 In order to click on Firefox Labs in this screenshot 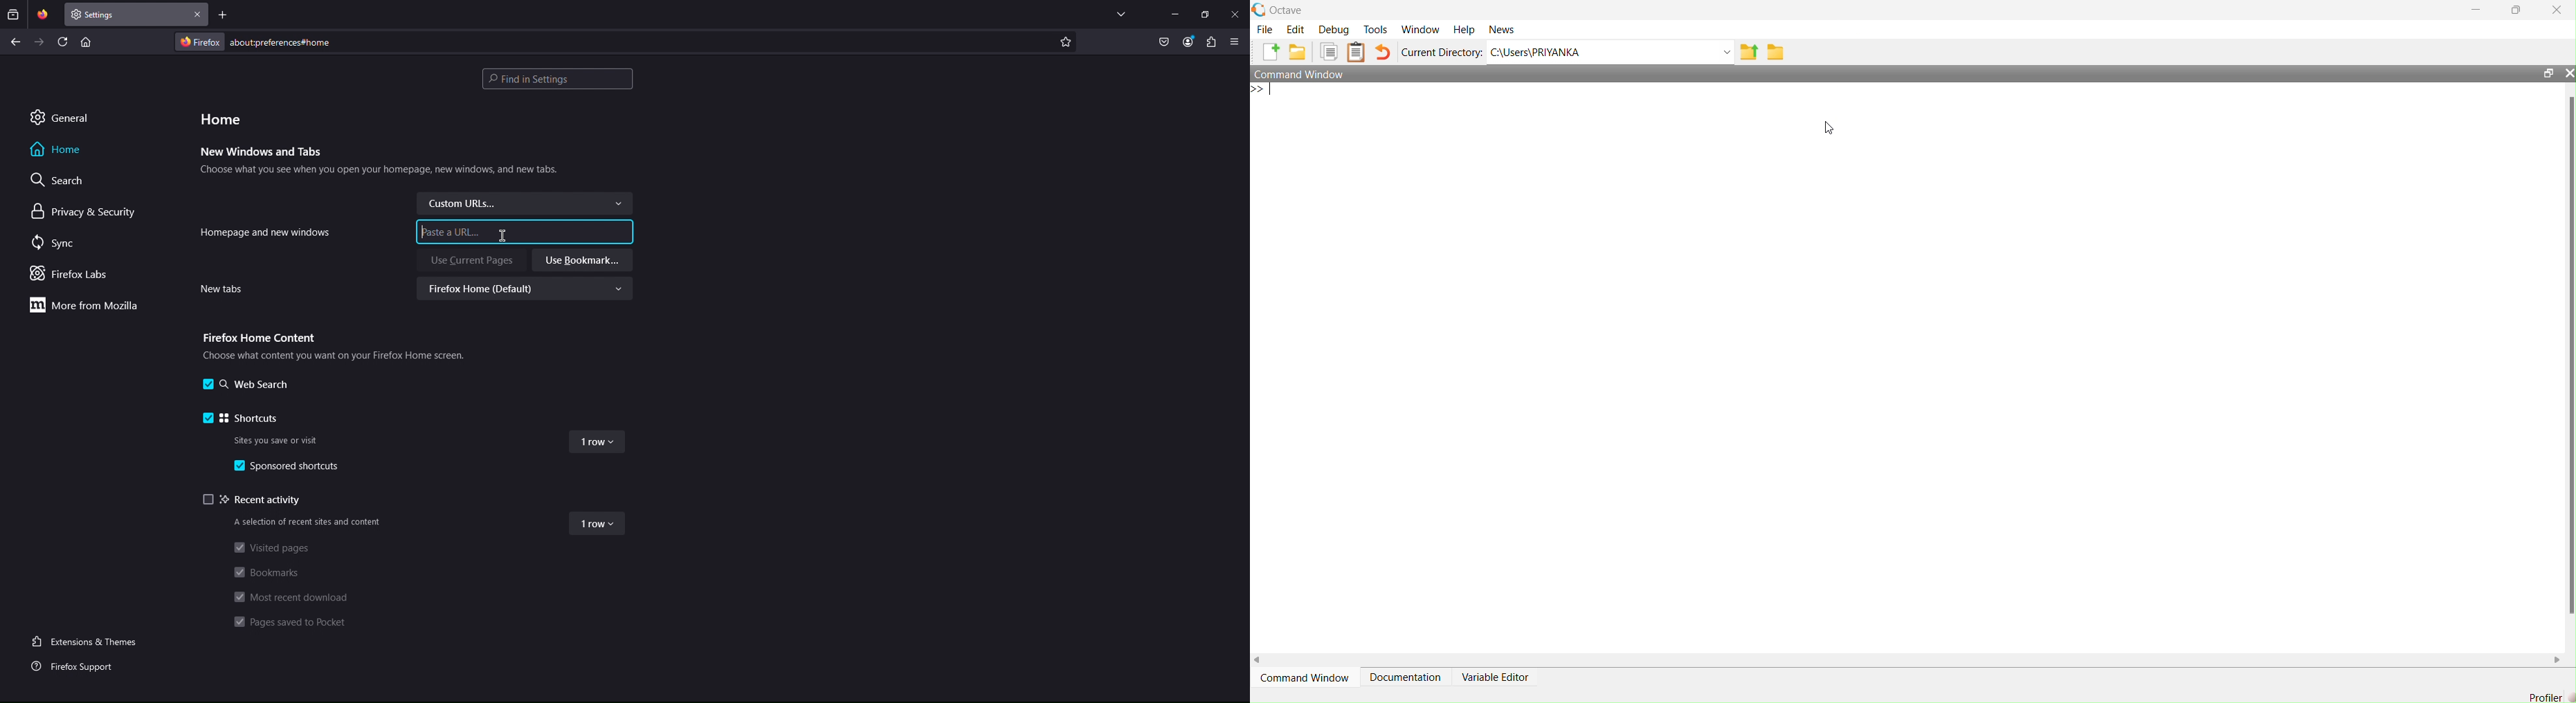, I will do `click(74, 275)`.